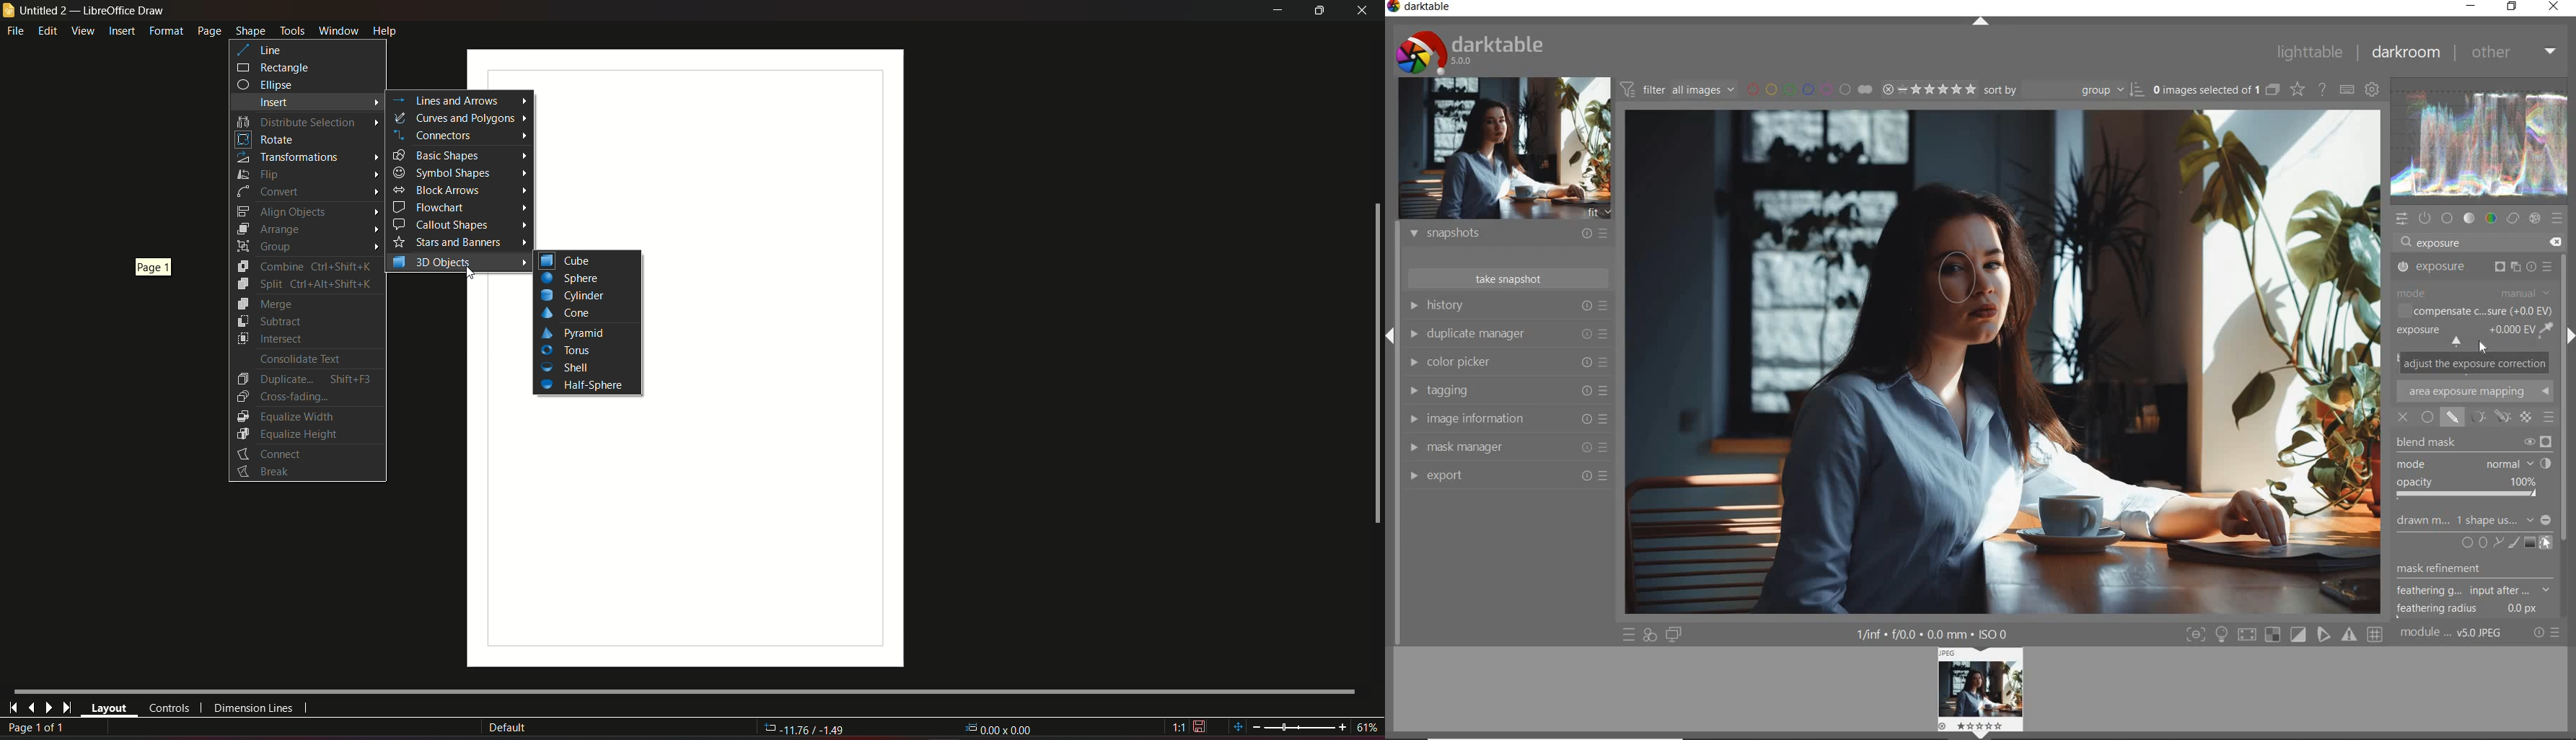  Describe the element at coordinates (441, 173) in the screenshot. I see `Symbol Shapes` at that location.